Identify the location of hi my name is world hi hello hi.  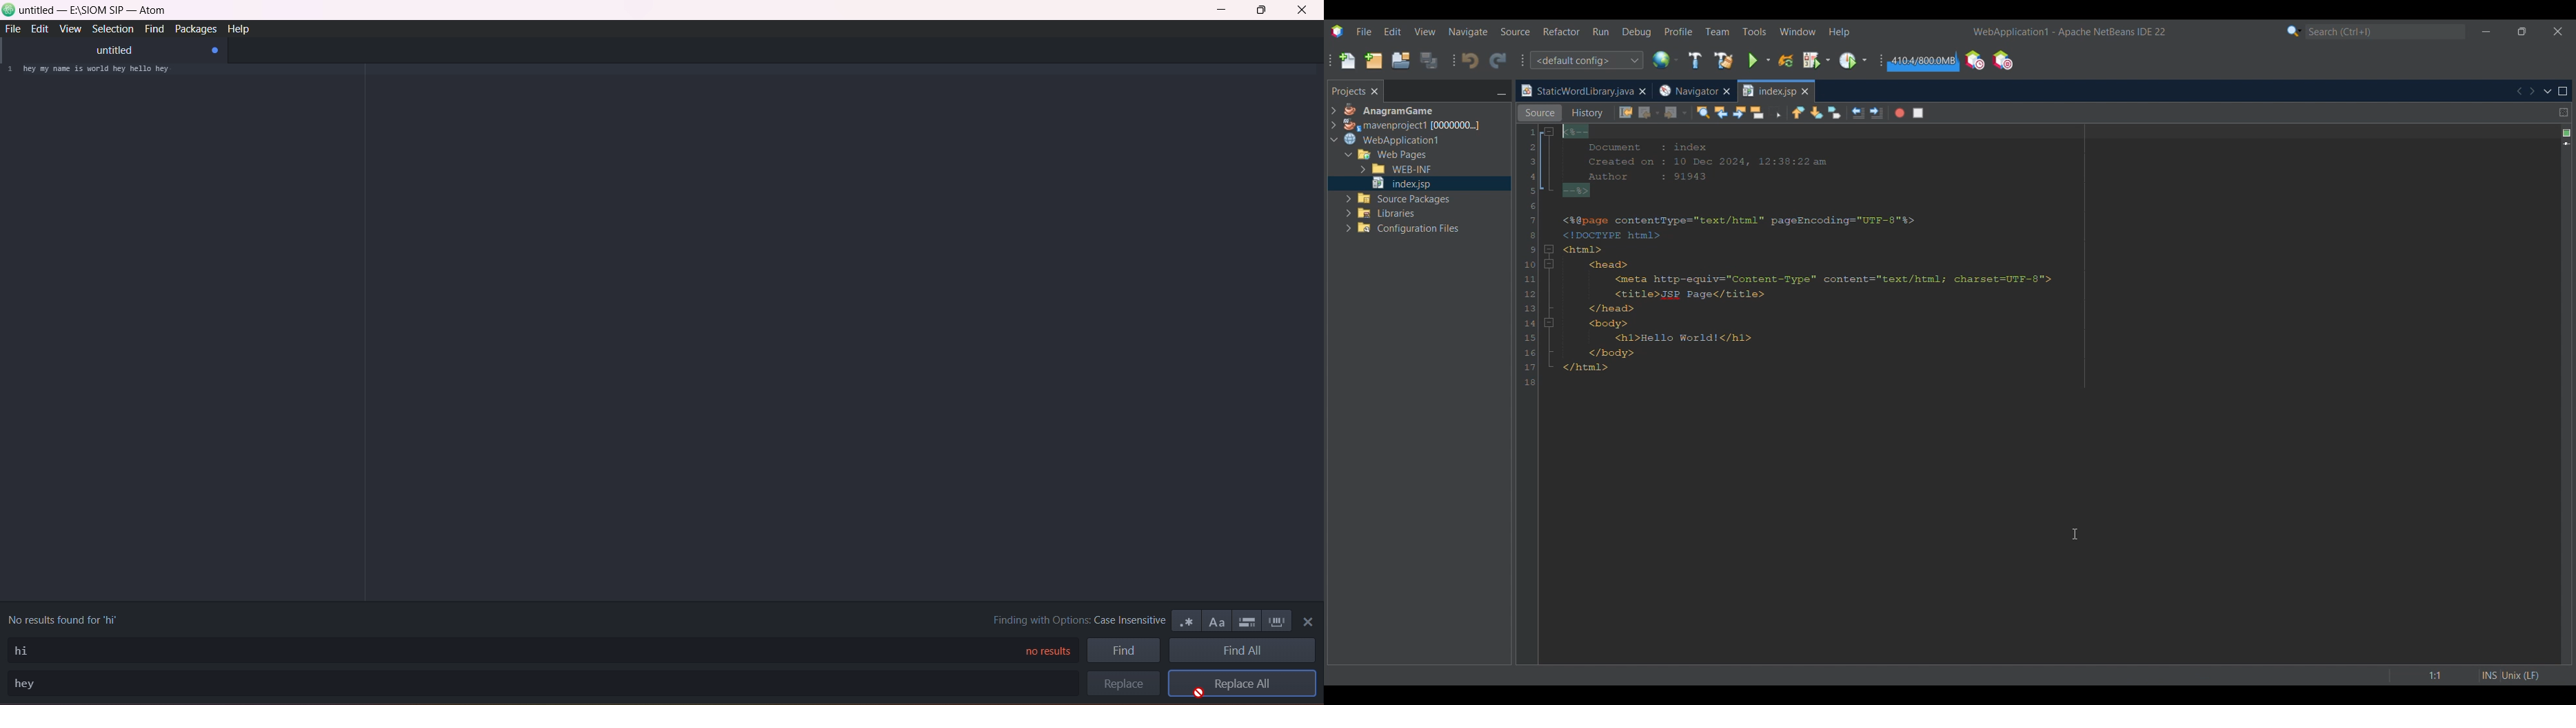
(100, 71).